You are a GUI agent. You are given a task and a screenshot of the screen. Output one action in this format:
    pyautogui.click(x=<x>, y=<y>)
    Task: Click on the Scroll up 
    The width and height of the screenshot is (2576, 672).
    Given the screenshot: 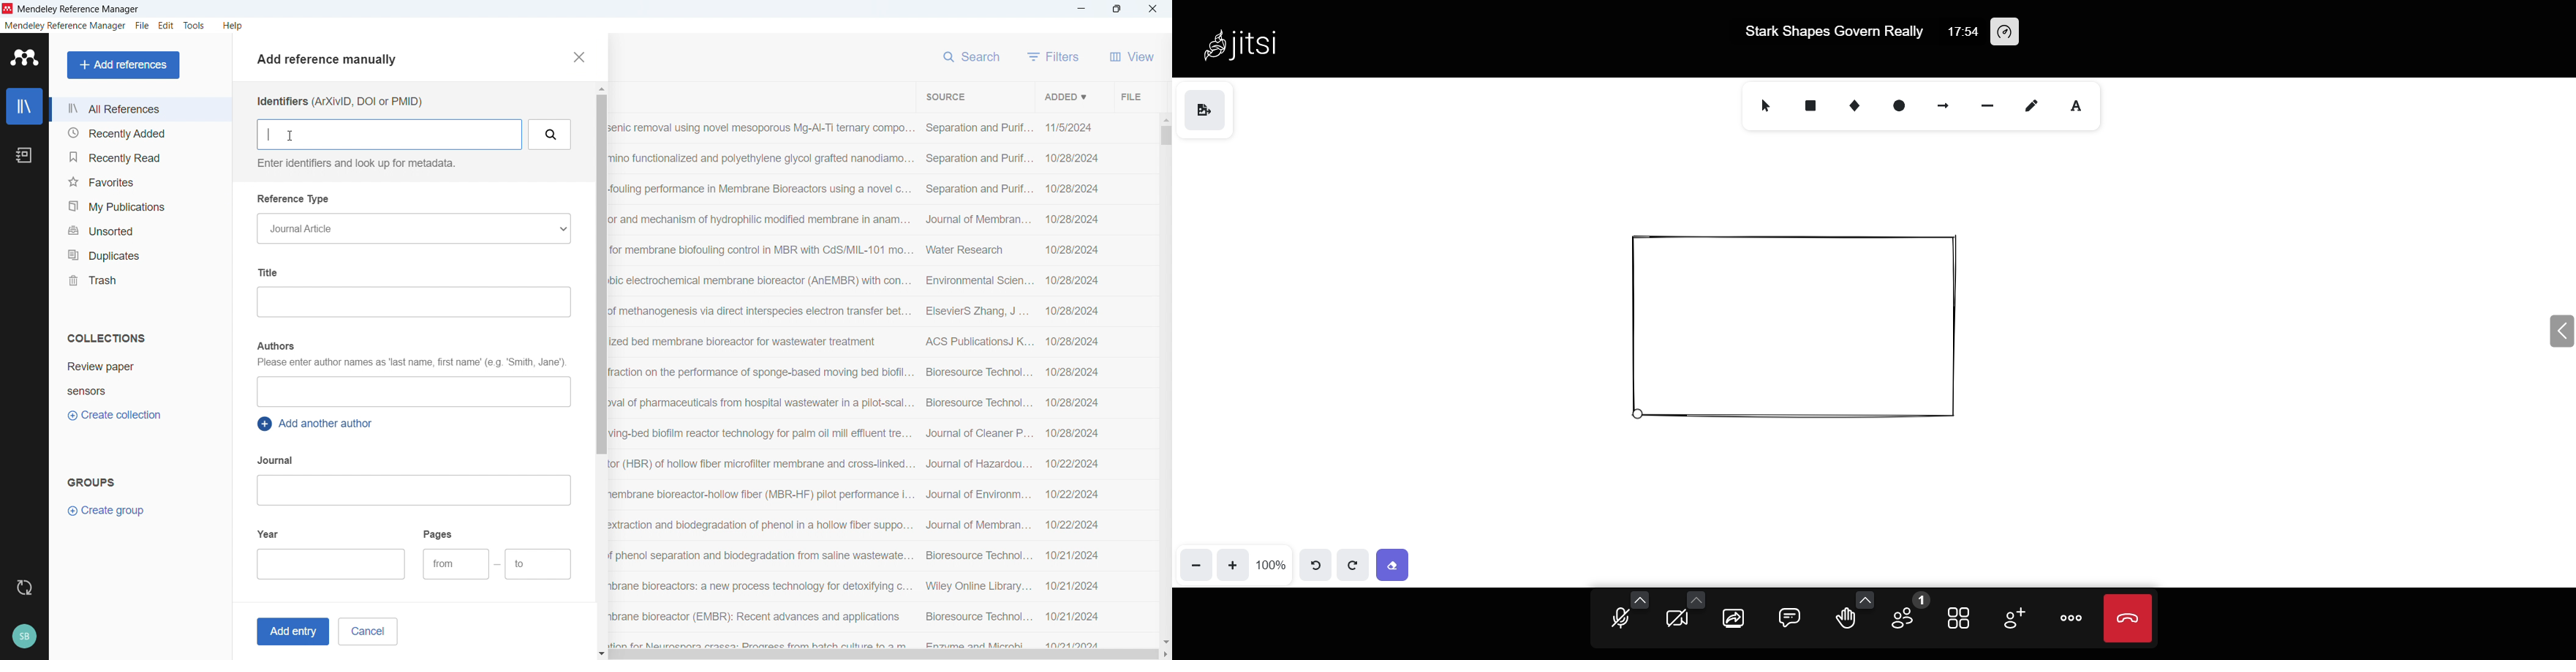 What is the action you would take?
    pyautogui.click(x=1165, y=119)
    